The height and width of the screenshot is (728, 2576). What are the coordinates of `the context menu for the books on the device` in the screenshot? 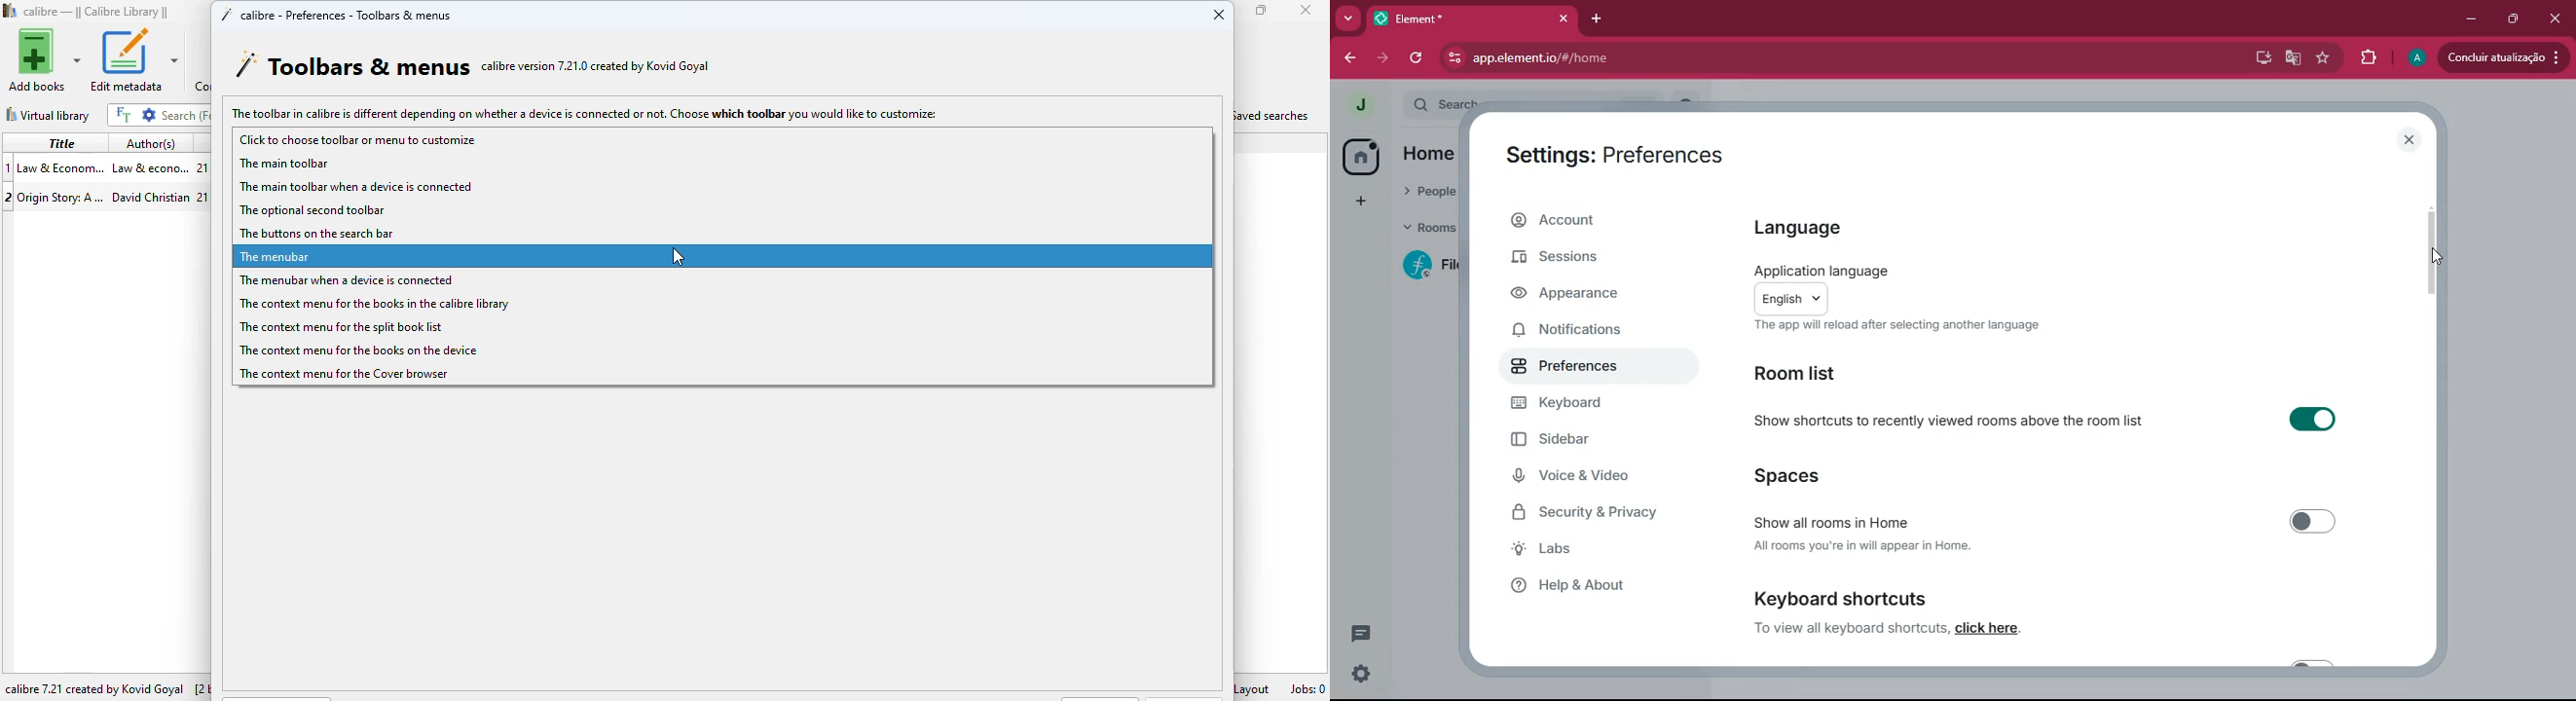 It's located at (358, 350).